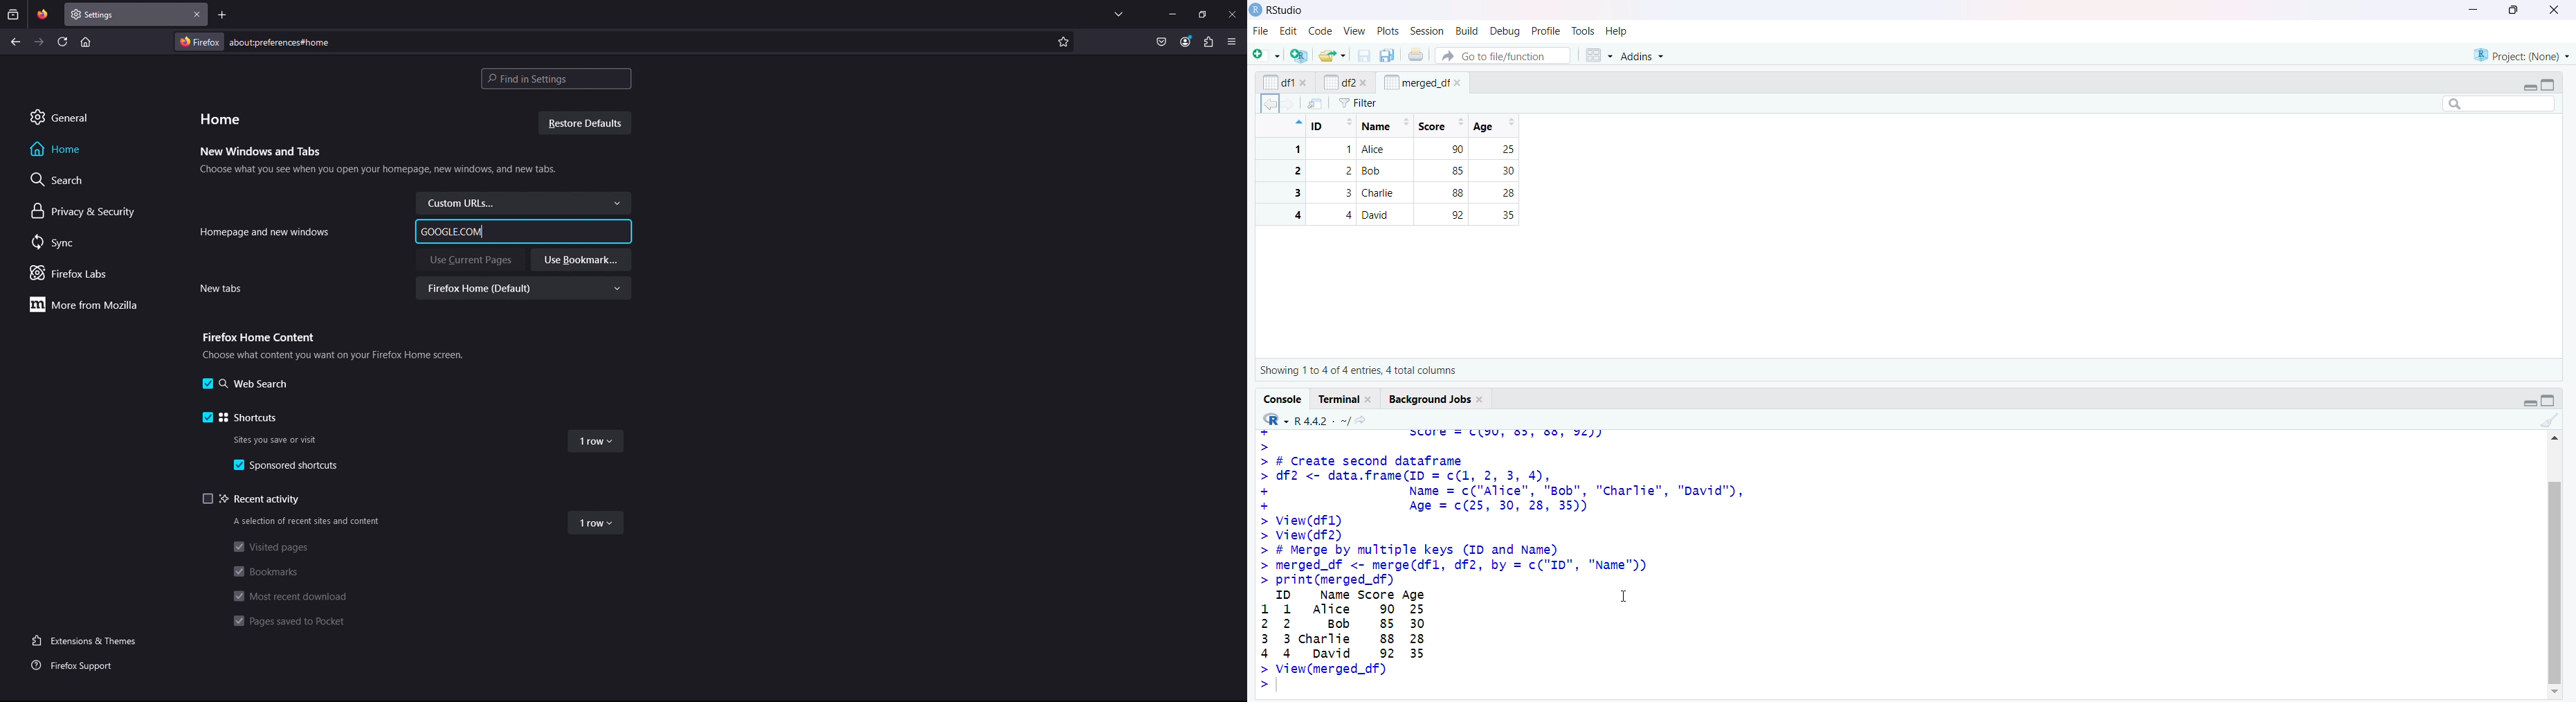 The height and width of the screenshot is (728, 2576). I want to click on close, so click(1482, 400).